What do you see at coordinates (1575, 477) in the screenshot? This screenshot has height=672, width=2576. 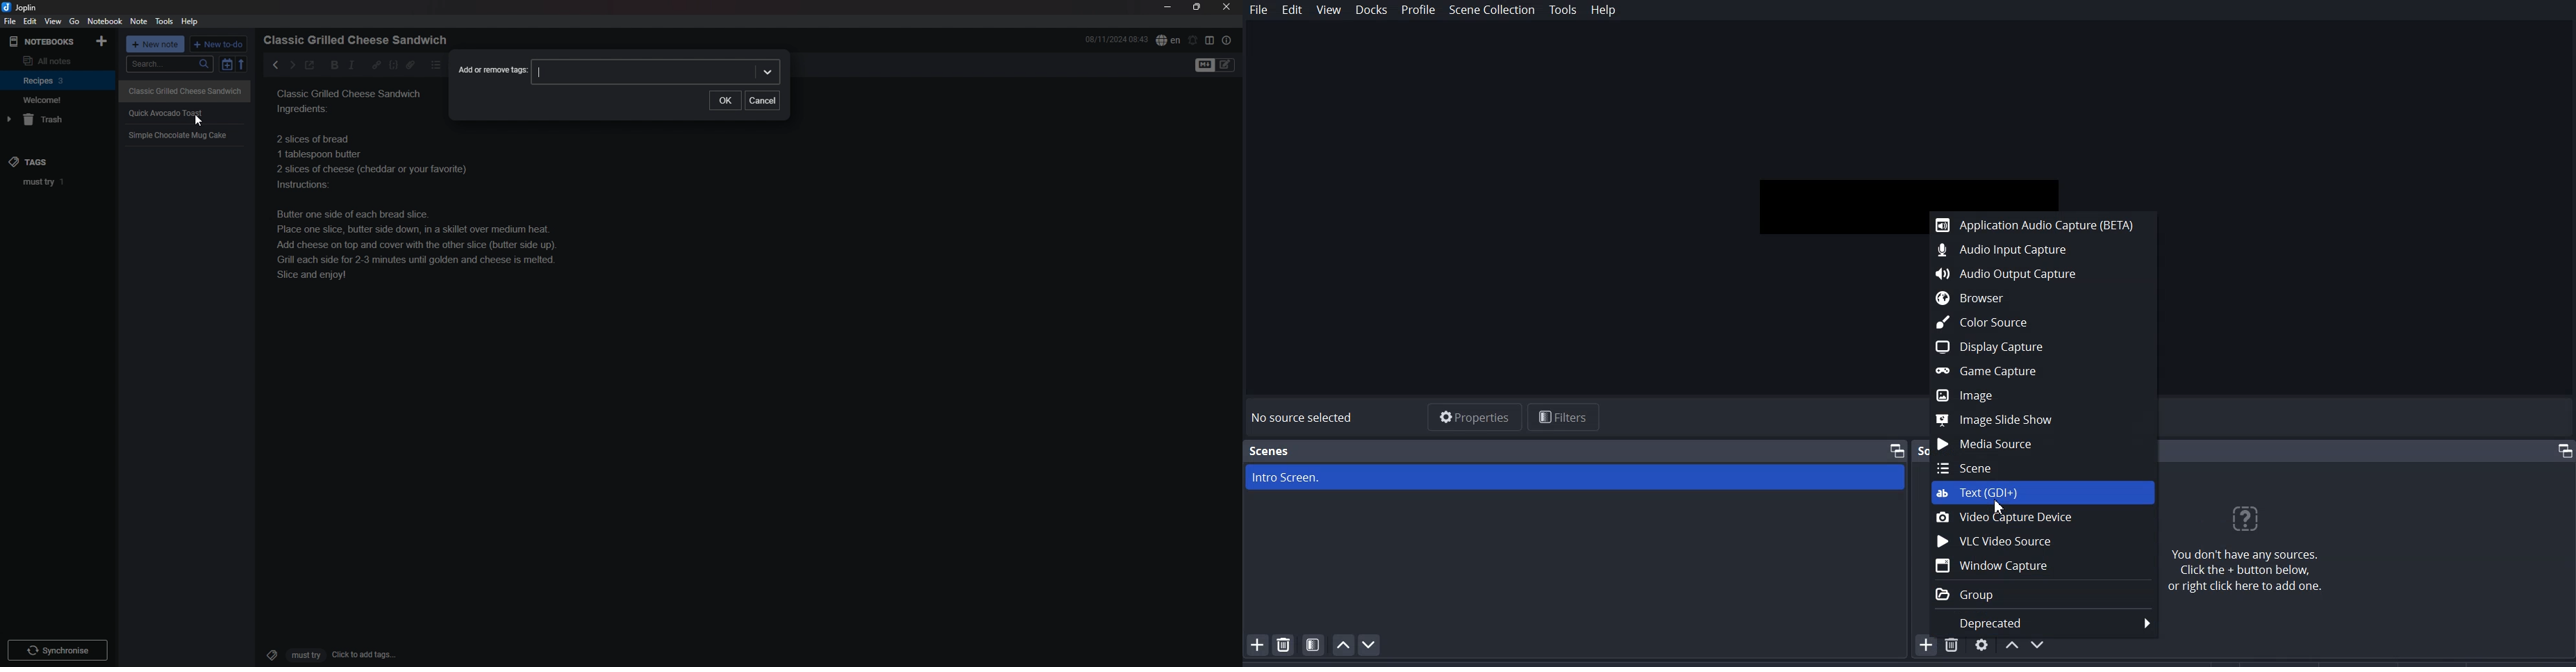 I see `Image screen` at bounding box center [1575, 477].